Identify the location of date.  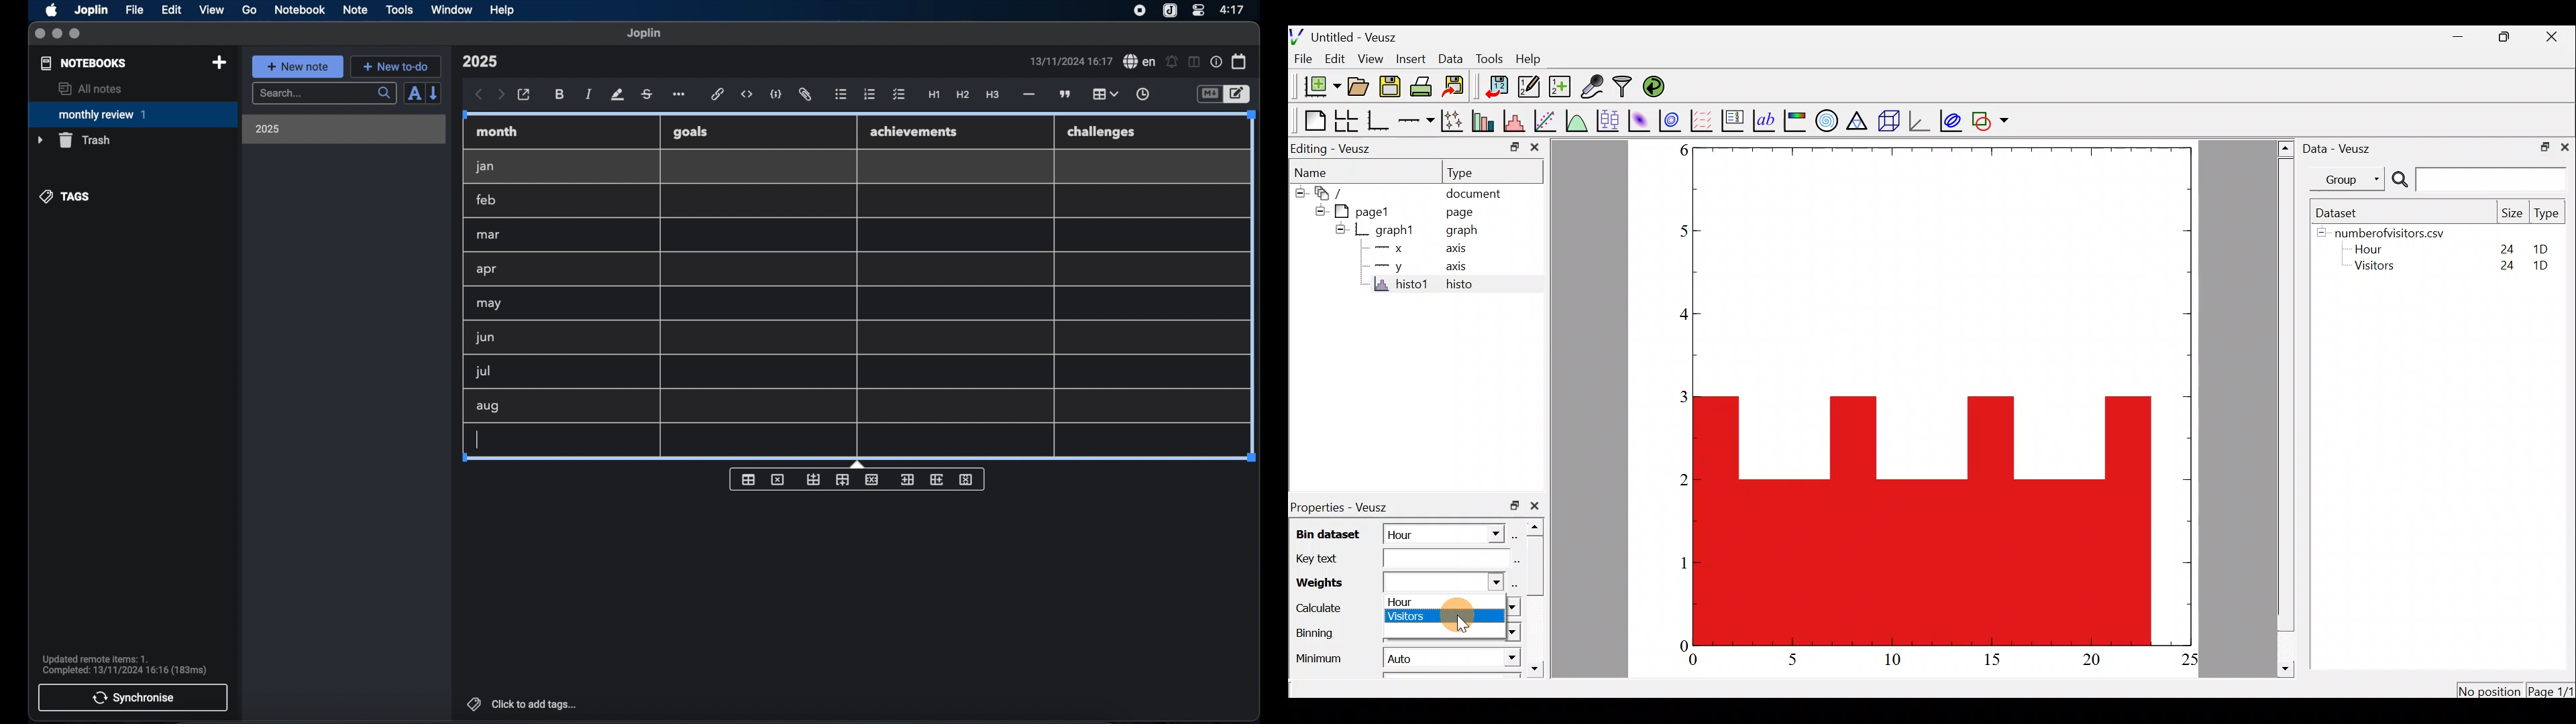
(1071, 61).